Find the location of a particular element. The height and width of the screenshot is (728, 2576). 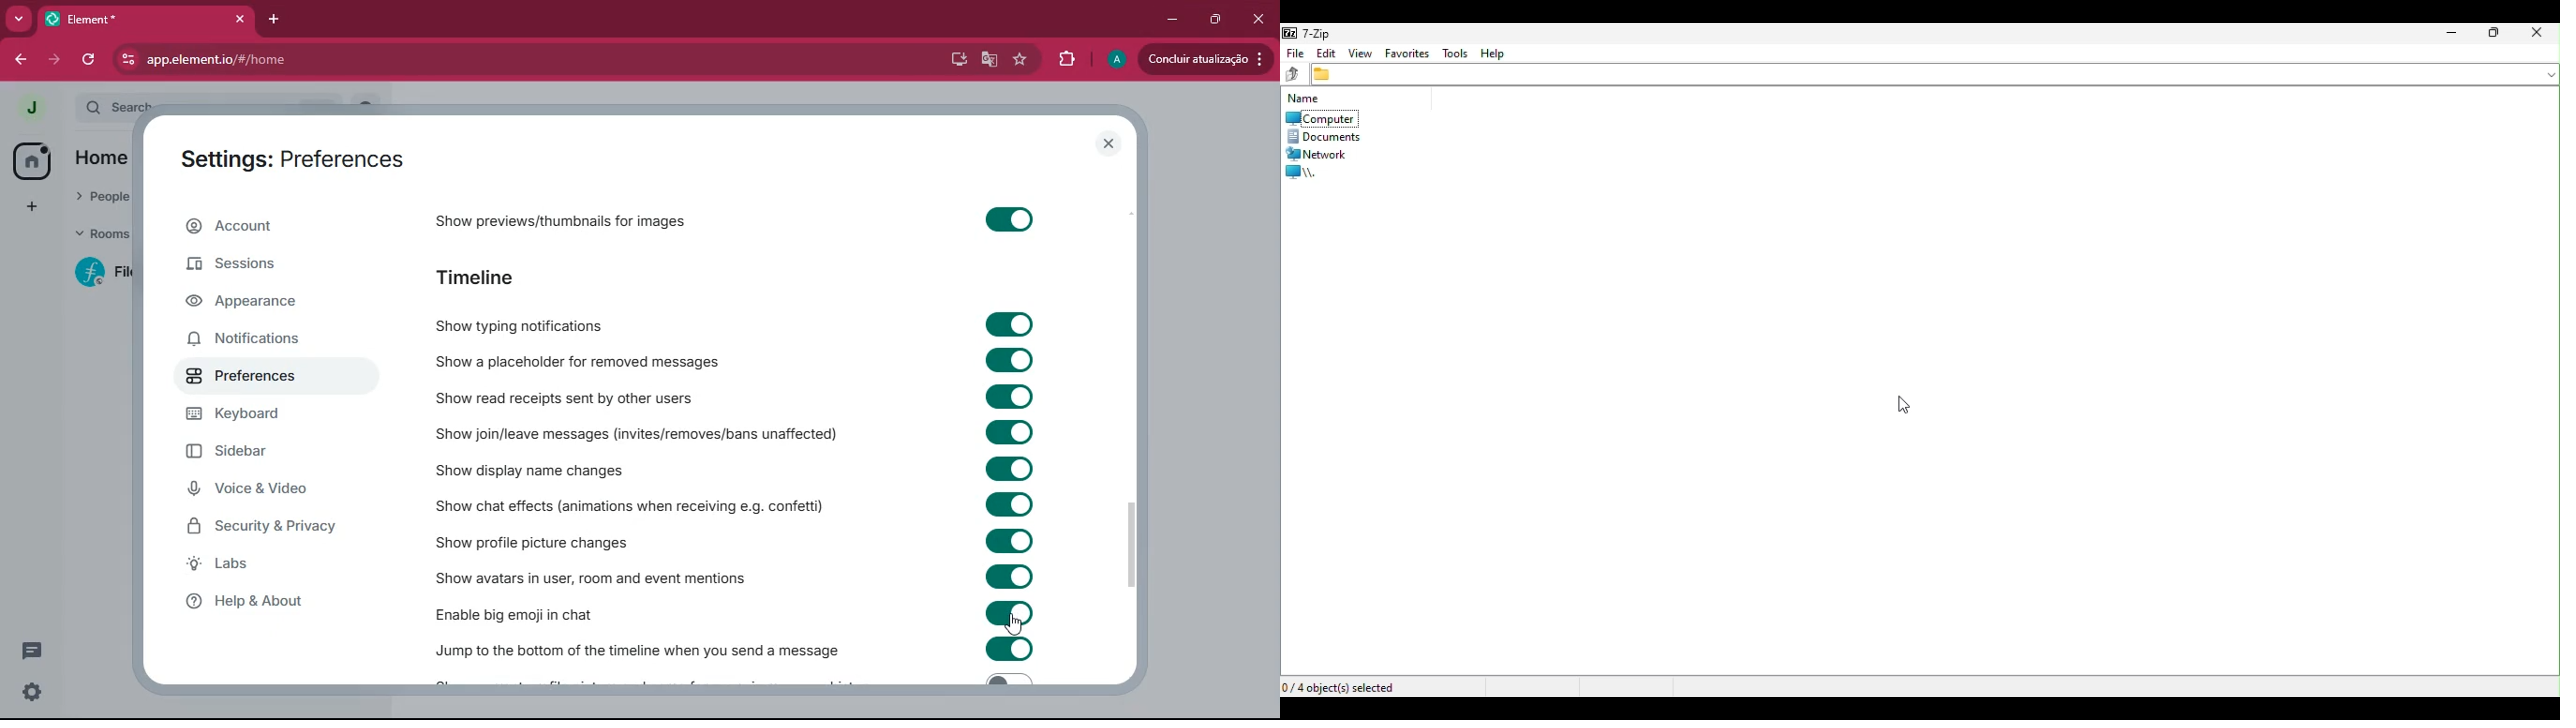

account is located at coordinates (272, 229).